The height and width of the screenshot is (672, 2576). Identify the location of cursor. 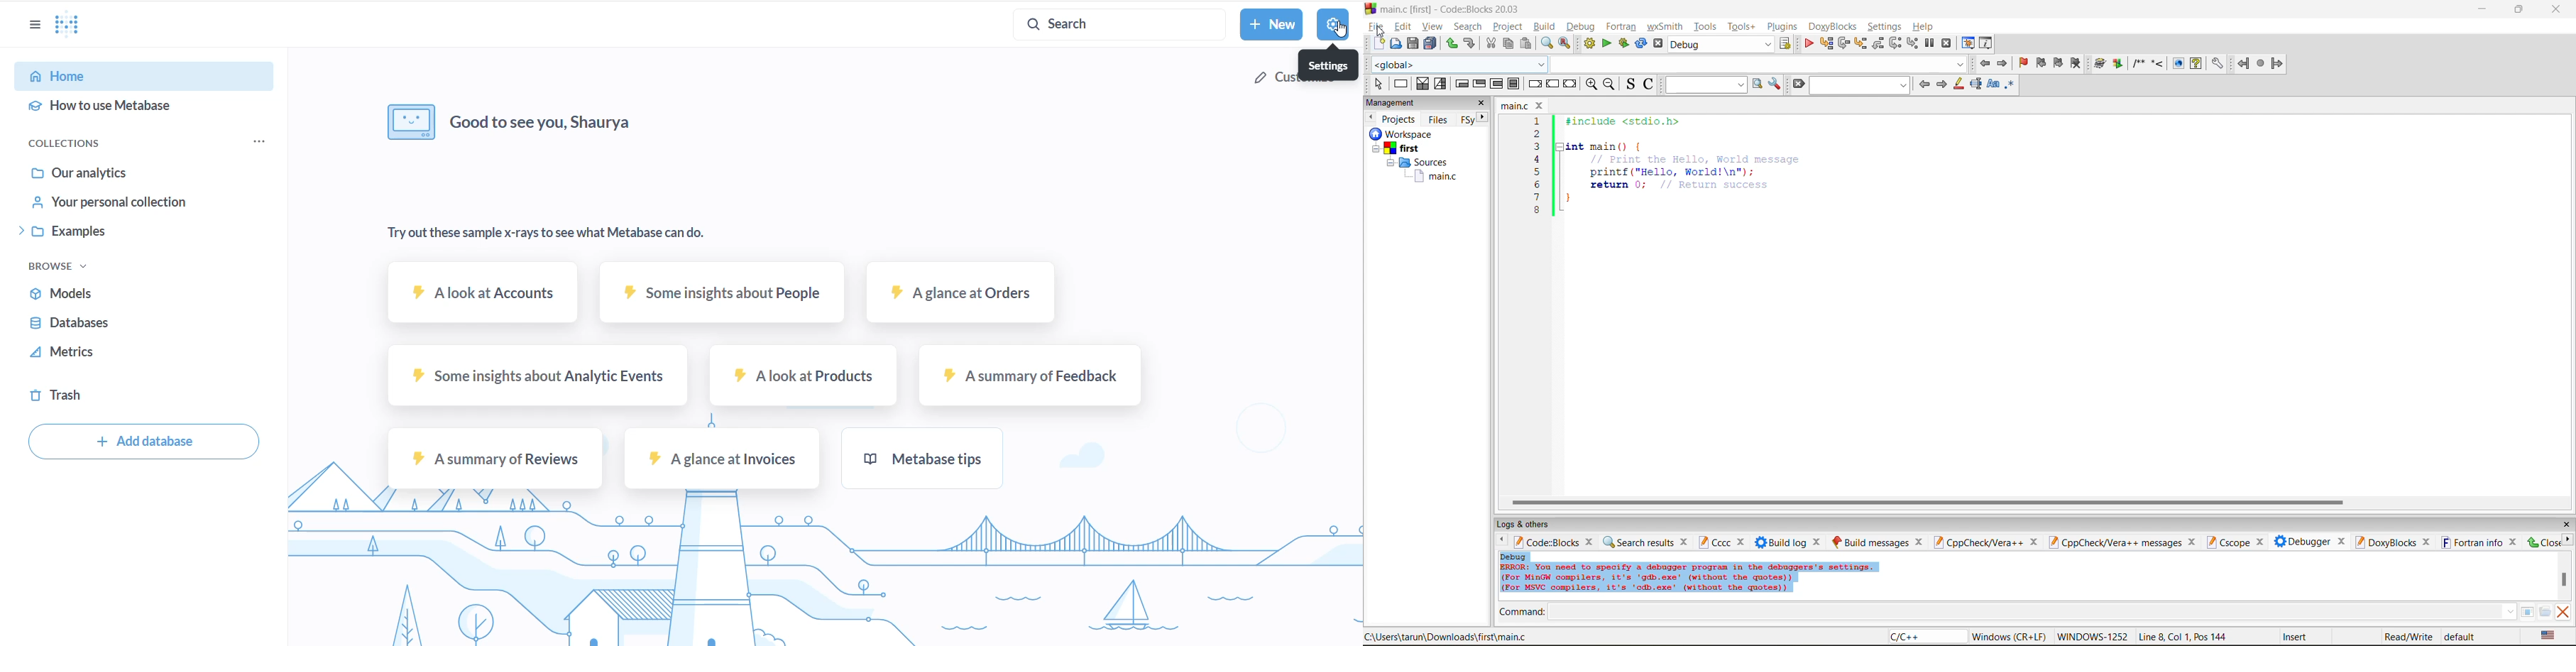
(1382, 32).